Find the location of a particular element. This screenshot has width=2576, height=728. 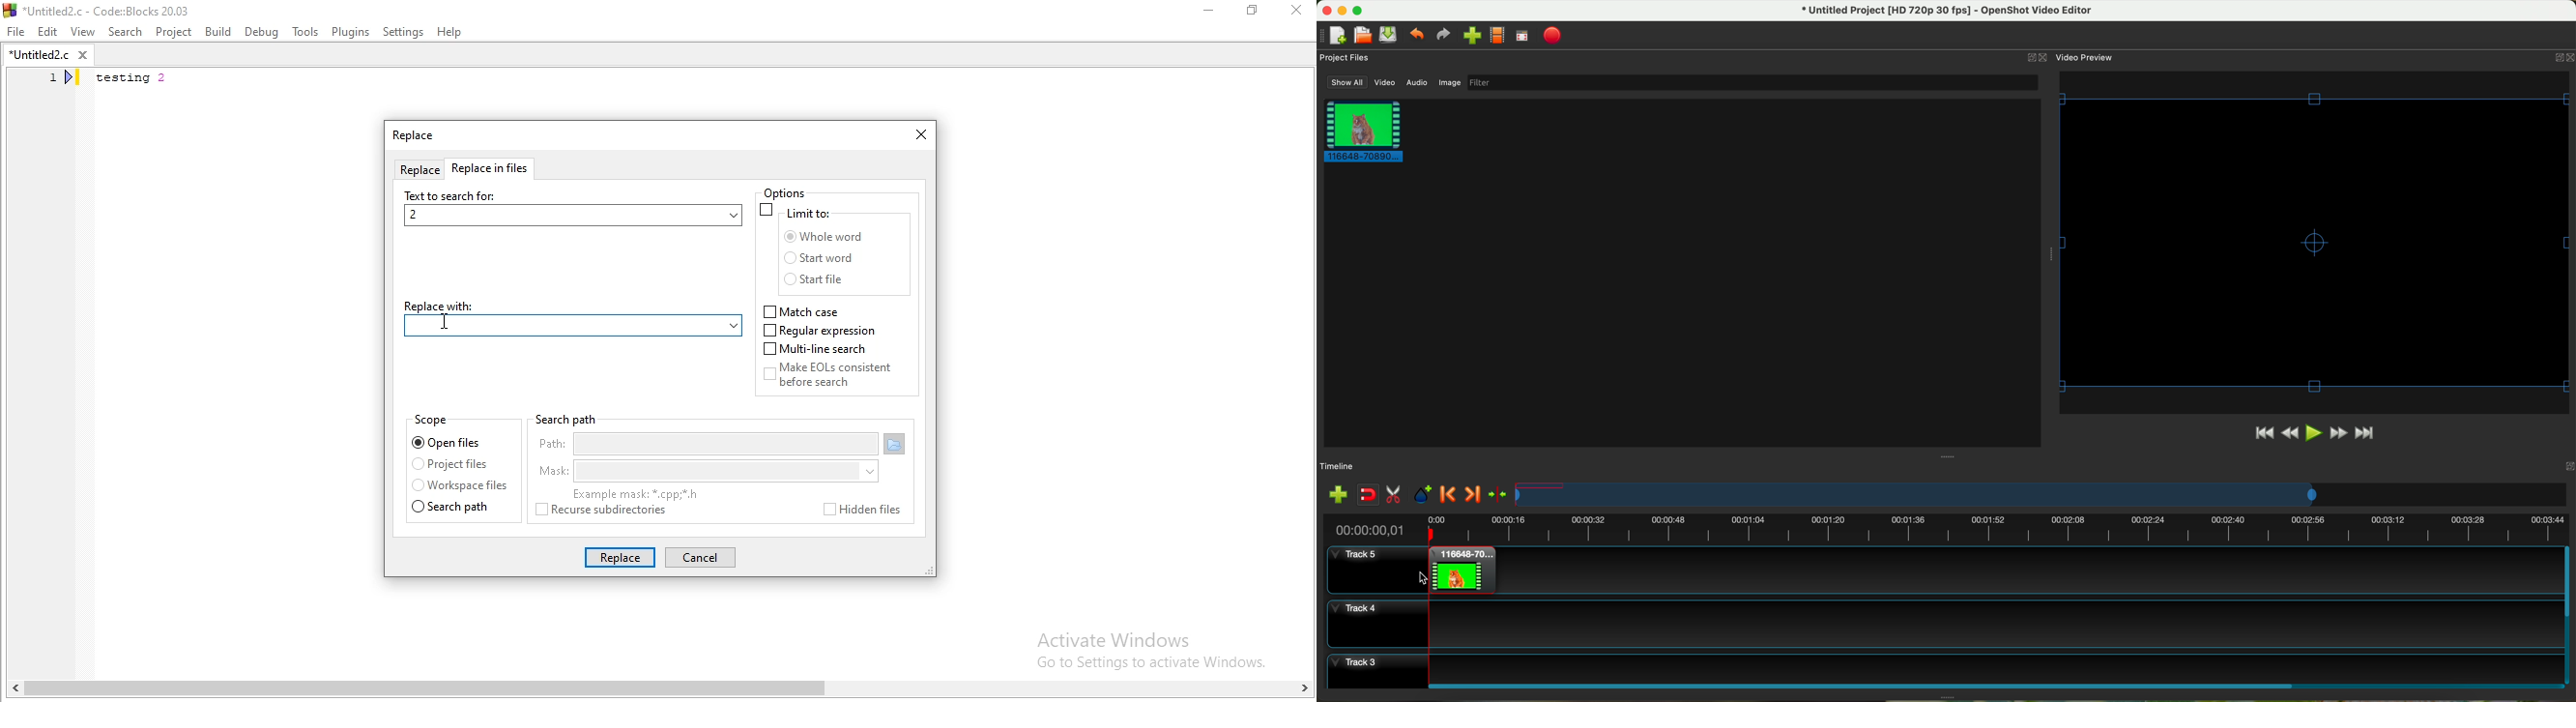

close is located at coordinates (916, 135).